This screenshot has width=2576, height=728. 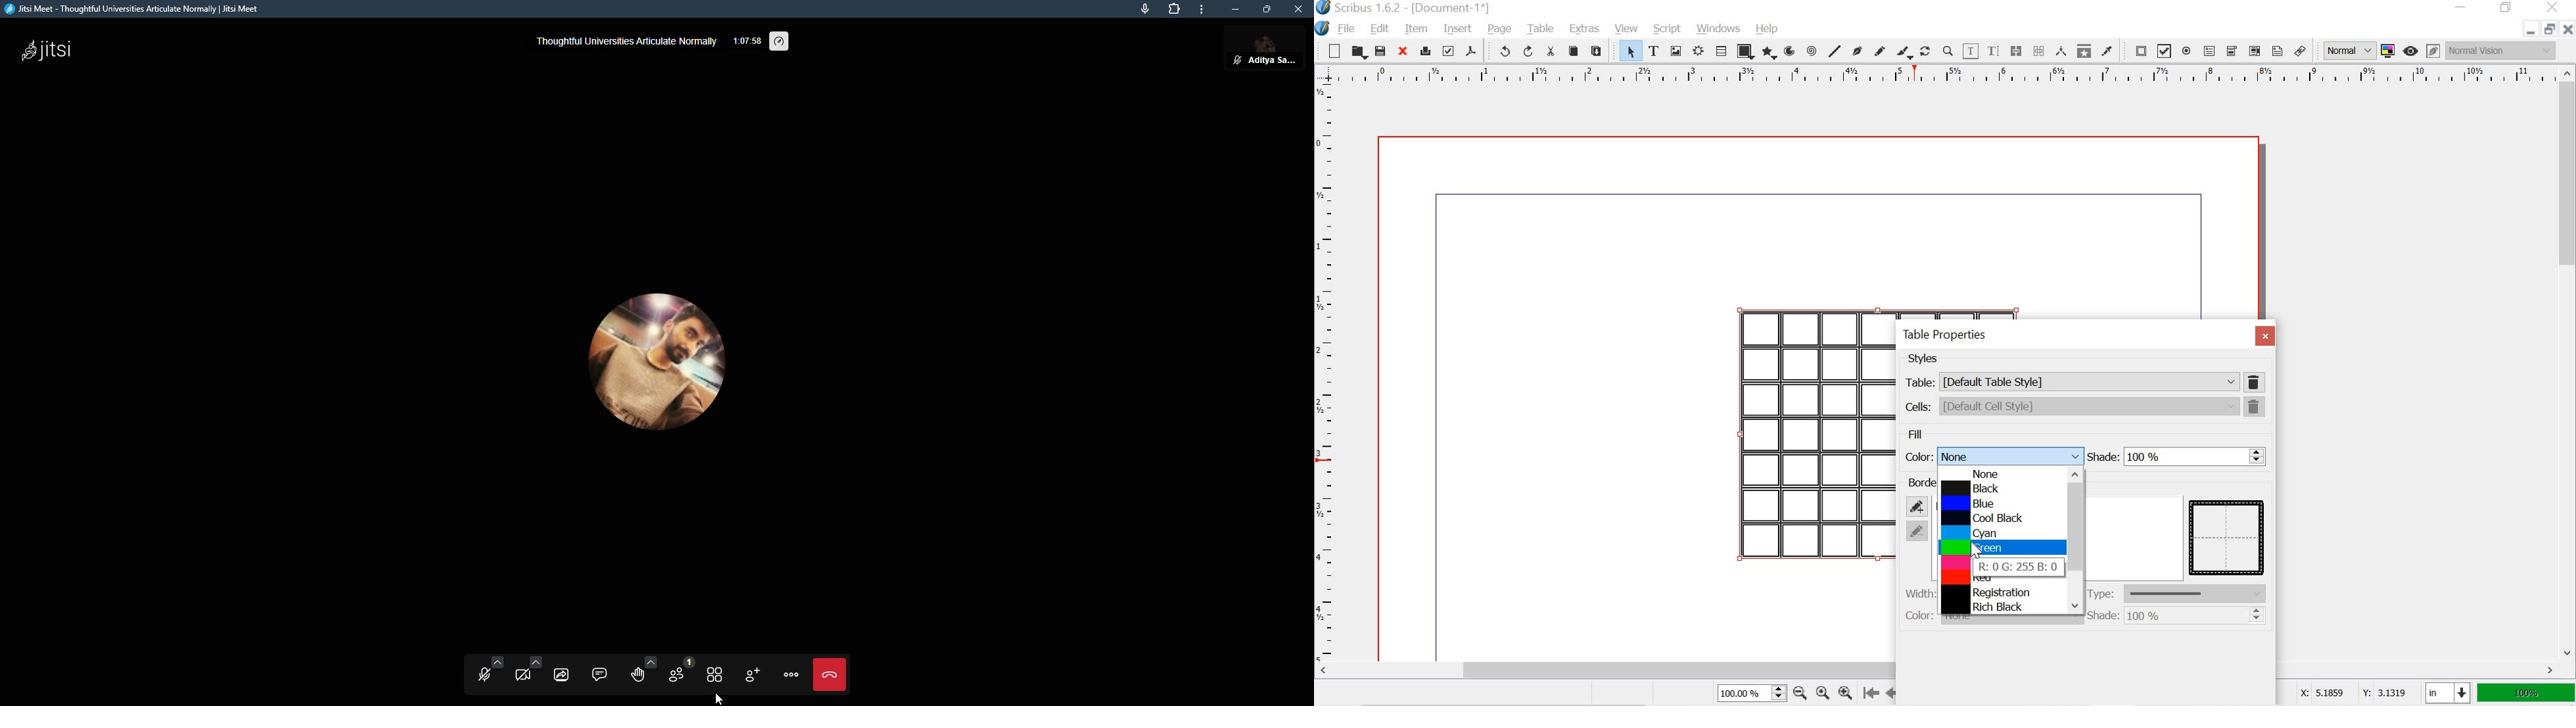 I want to click on copy item properties, so click(x=2083, y=50).